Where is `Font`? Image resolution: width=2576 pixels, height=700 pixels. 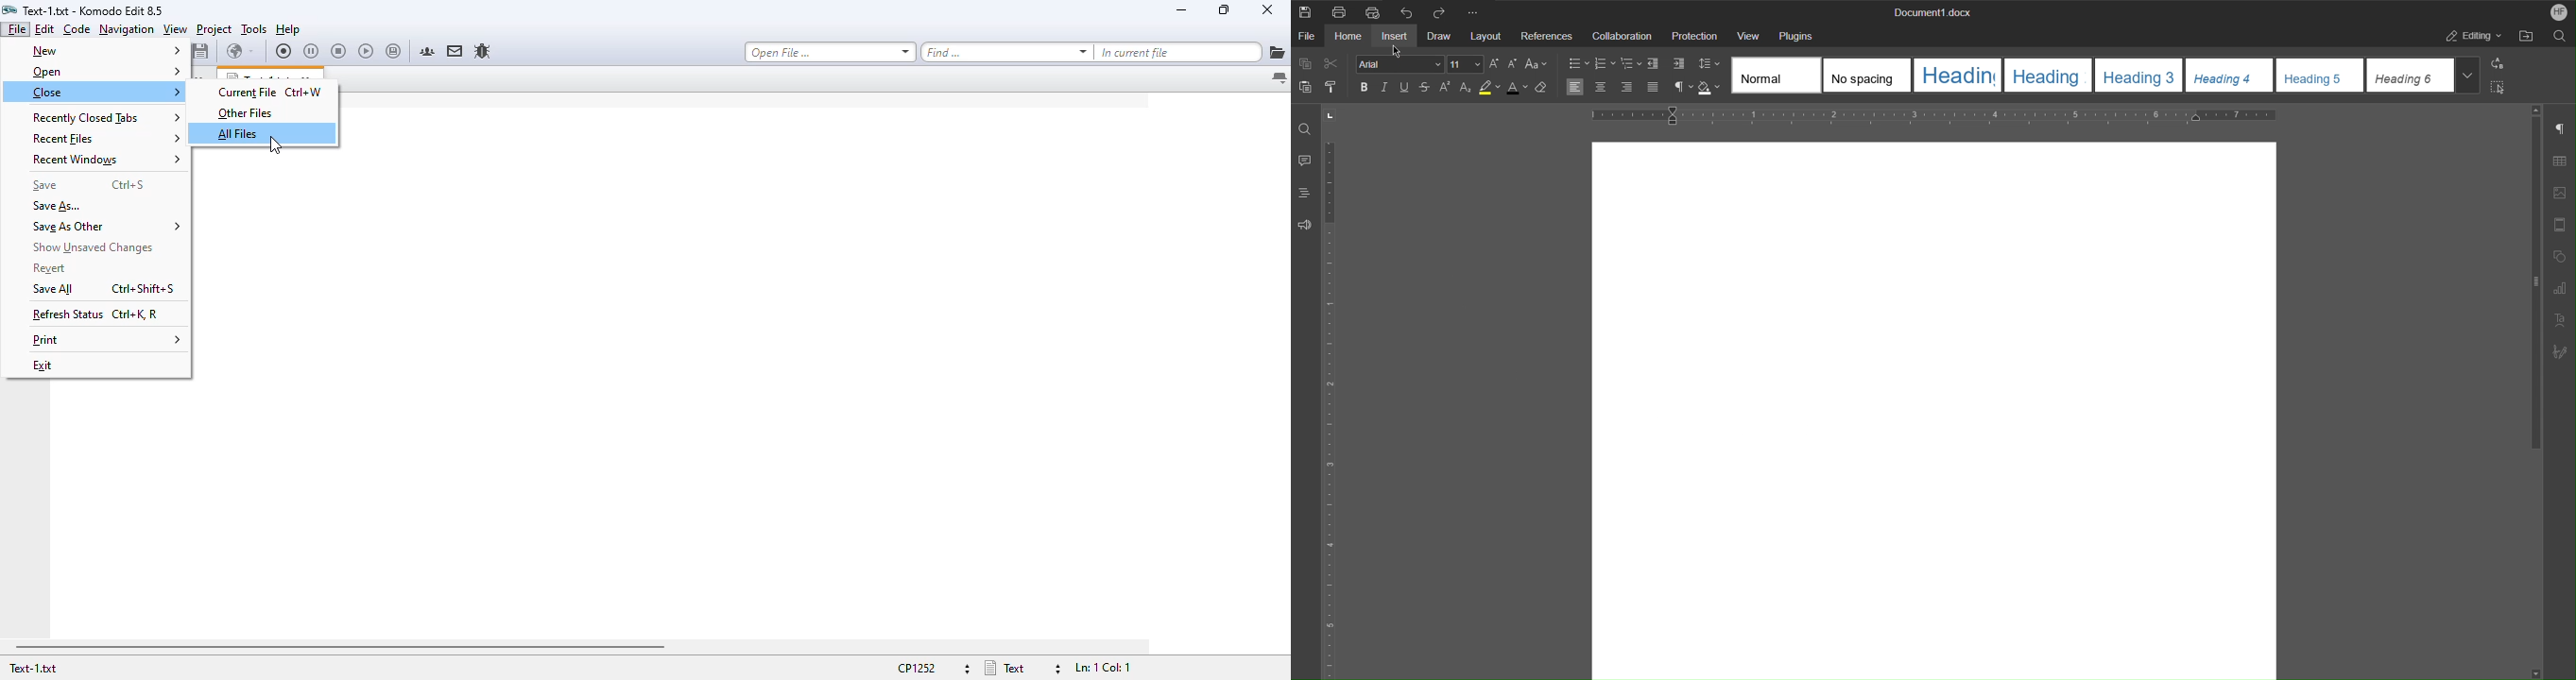
Font is located at coordinates (1400, 64).